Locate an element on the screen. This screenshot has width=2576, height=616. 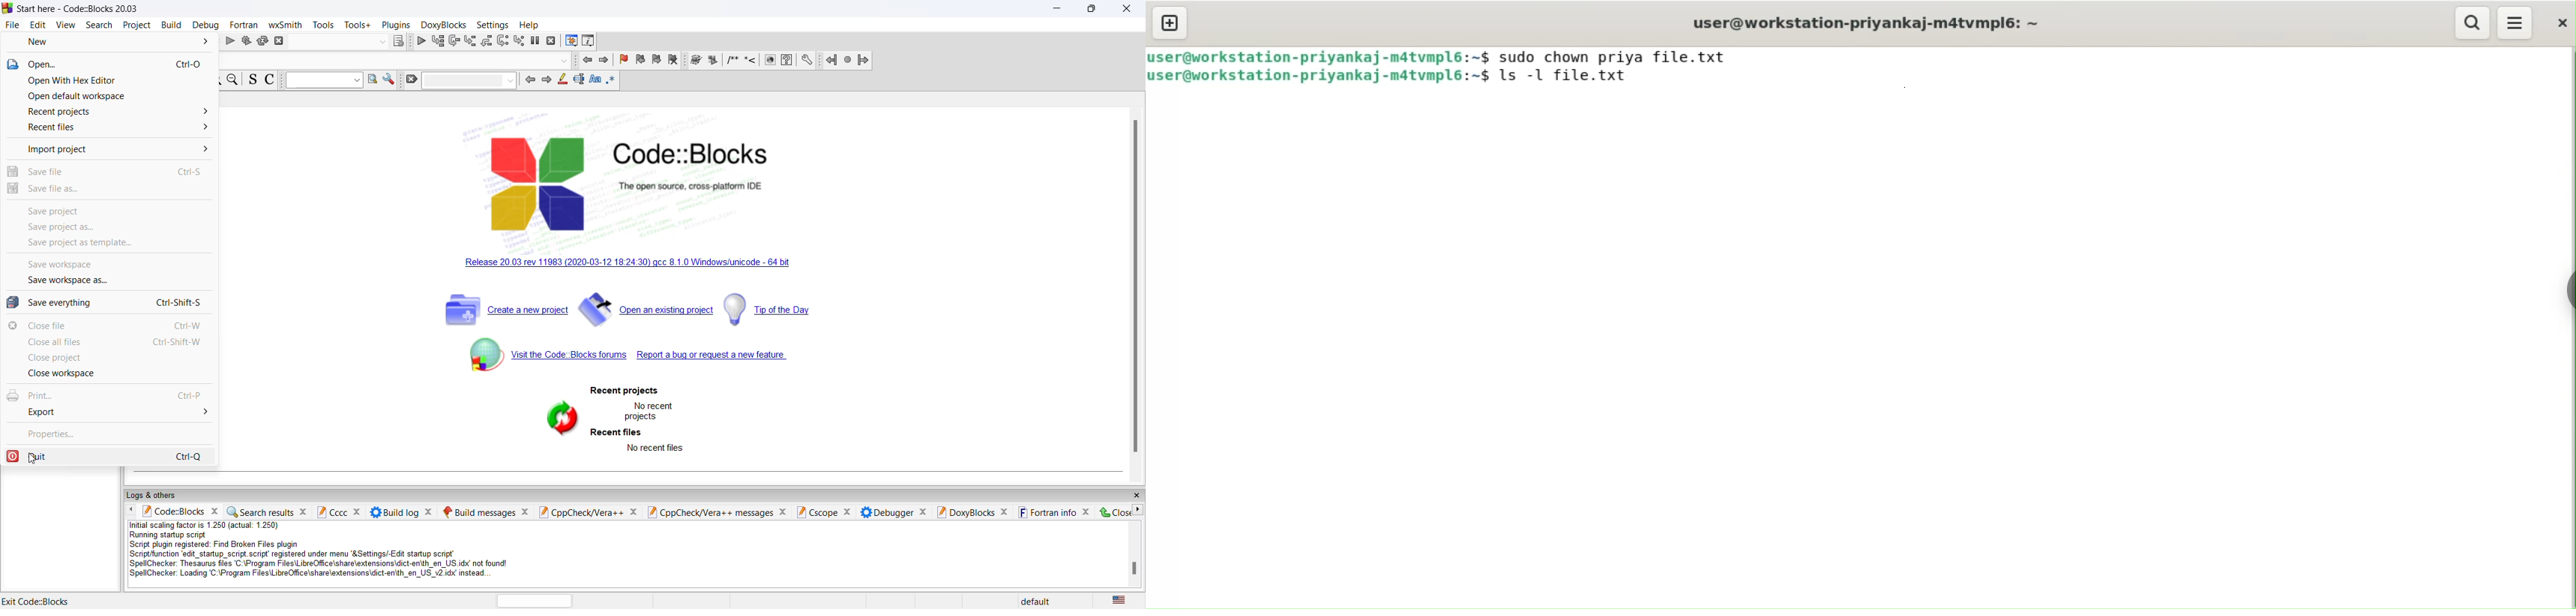
run to cursor is located at coordinates (438, 41).